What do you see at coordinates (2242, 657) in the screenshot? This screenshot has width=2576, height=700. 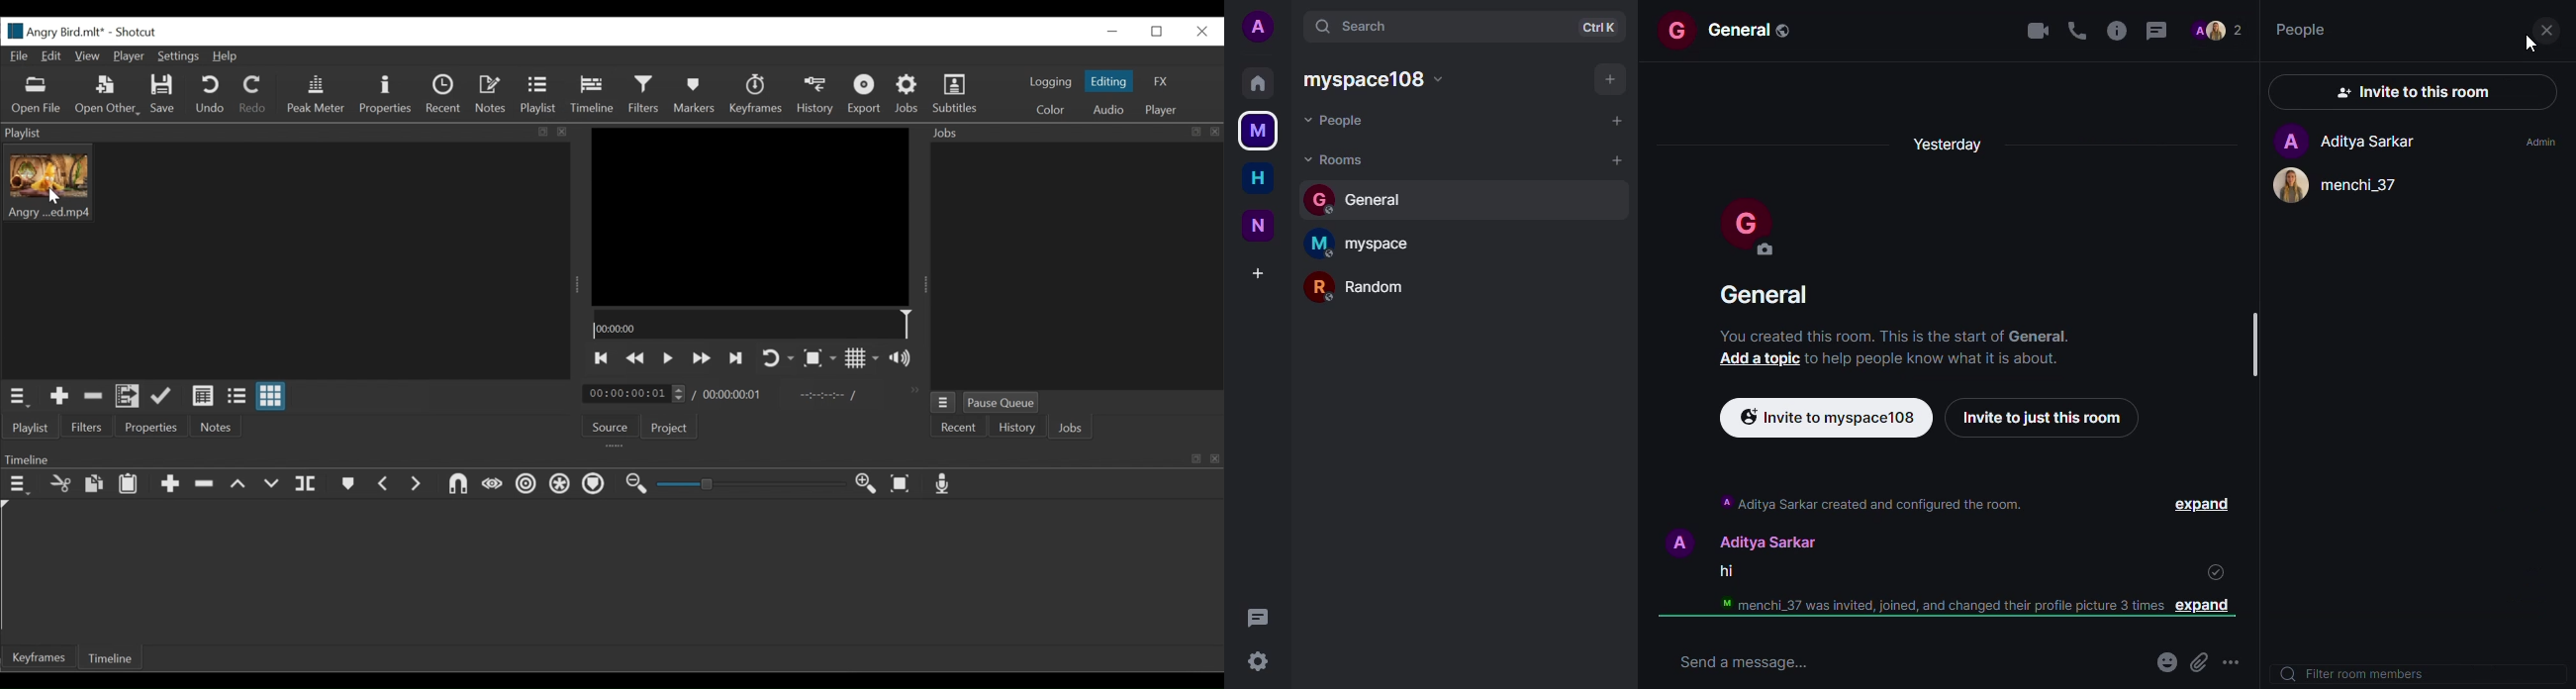 I see `more` at bounding box center [2242, 657].